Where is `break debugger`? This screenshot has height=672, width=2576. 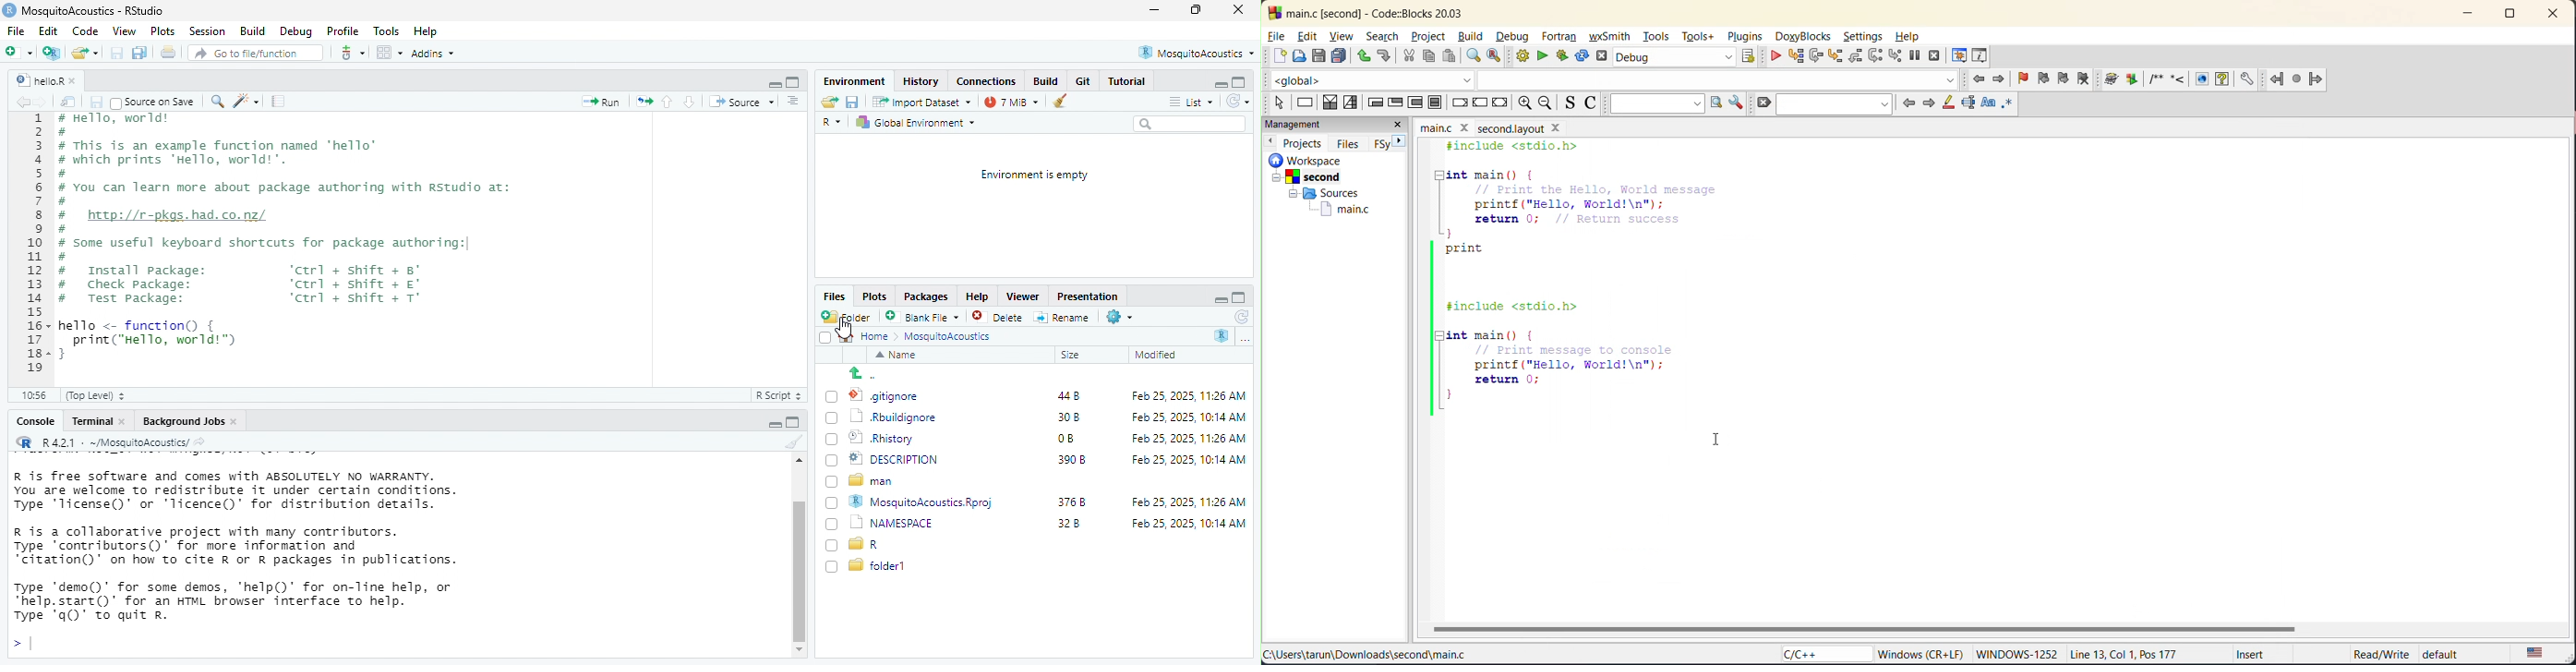 break debugger is located at coordinates (1914, 55).